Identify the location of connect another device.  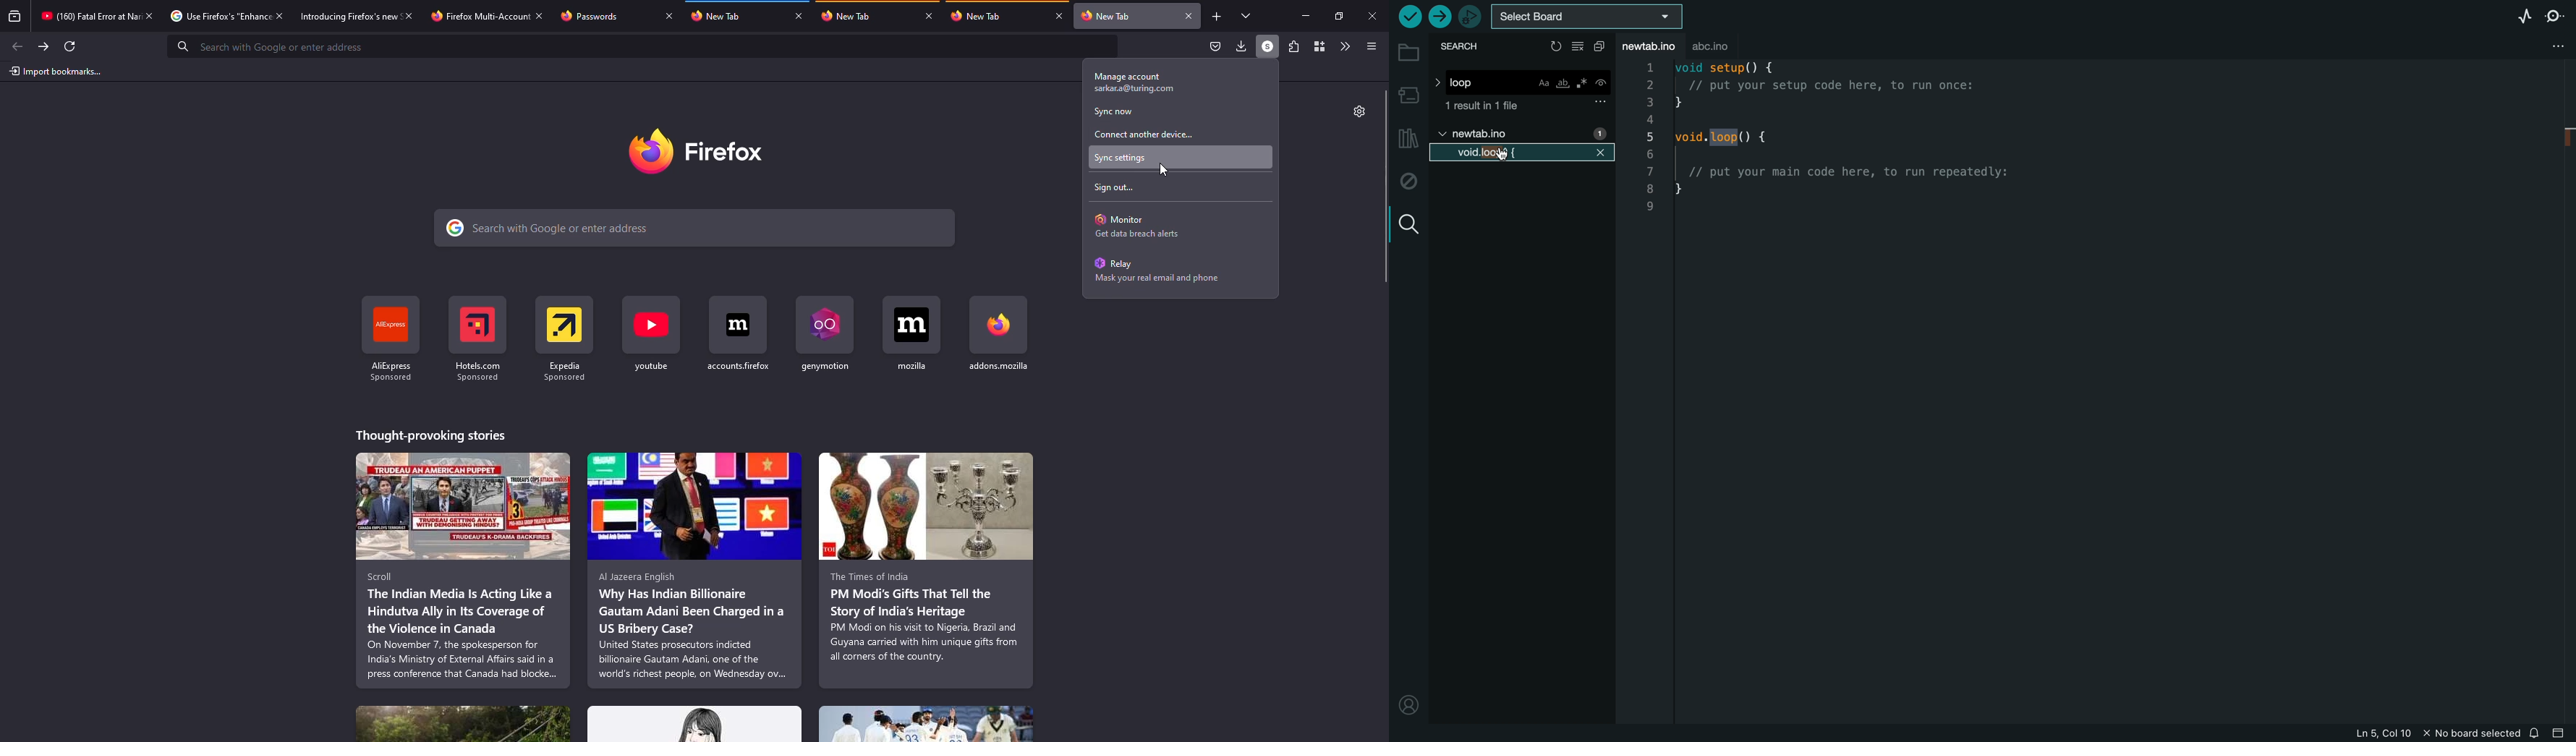
(1181, 134).